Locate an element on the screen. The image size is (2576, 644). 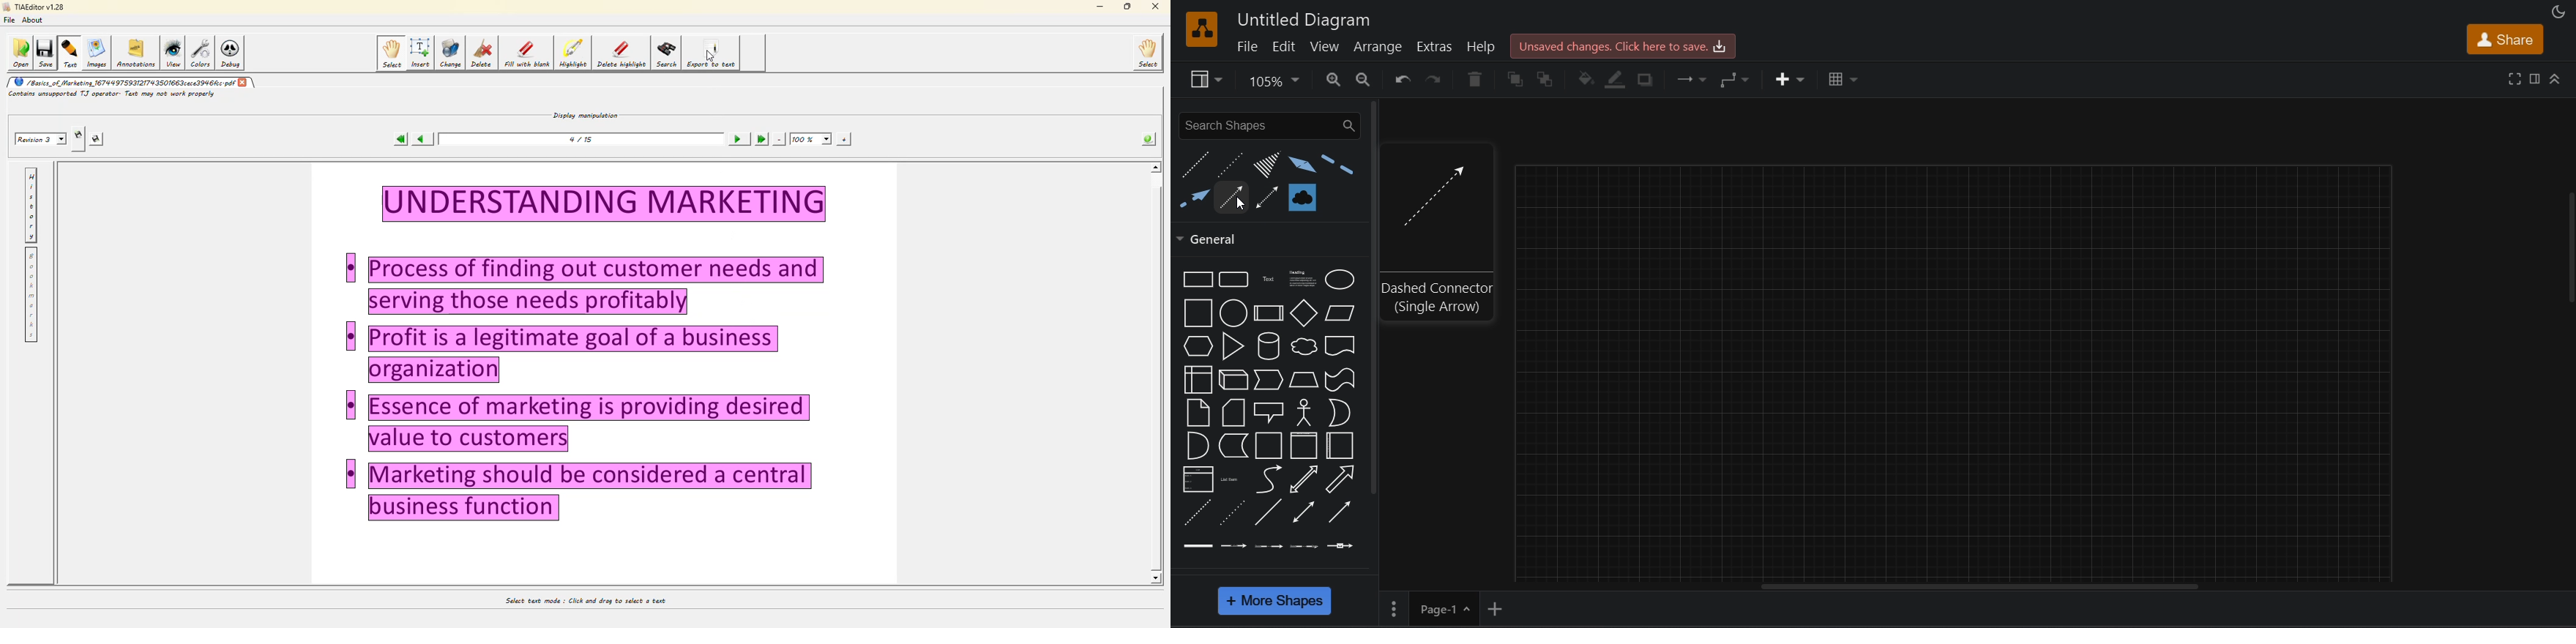
circle is located at coordinates (1233, 313).